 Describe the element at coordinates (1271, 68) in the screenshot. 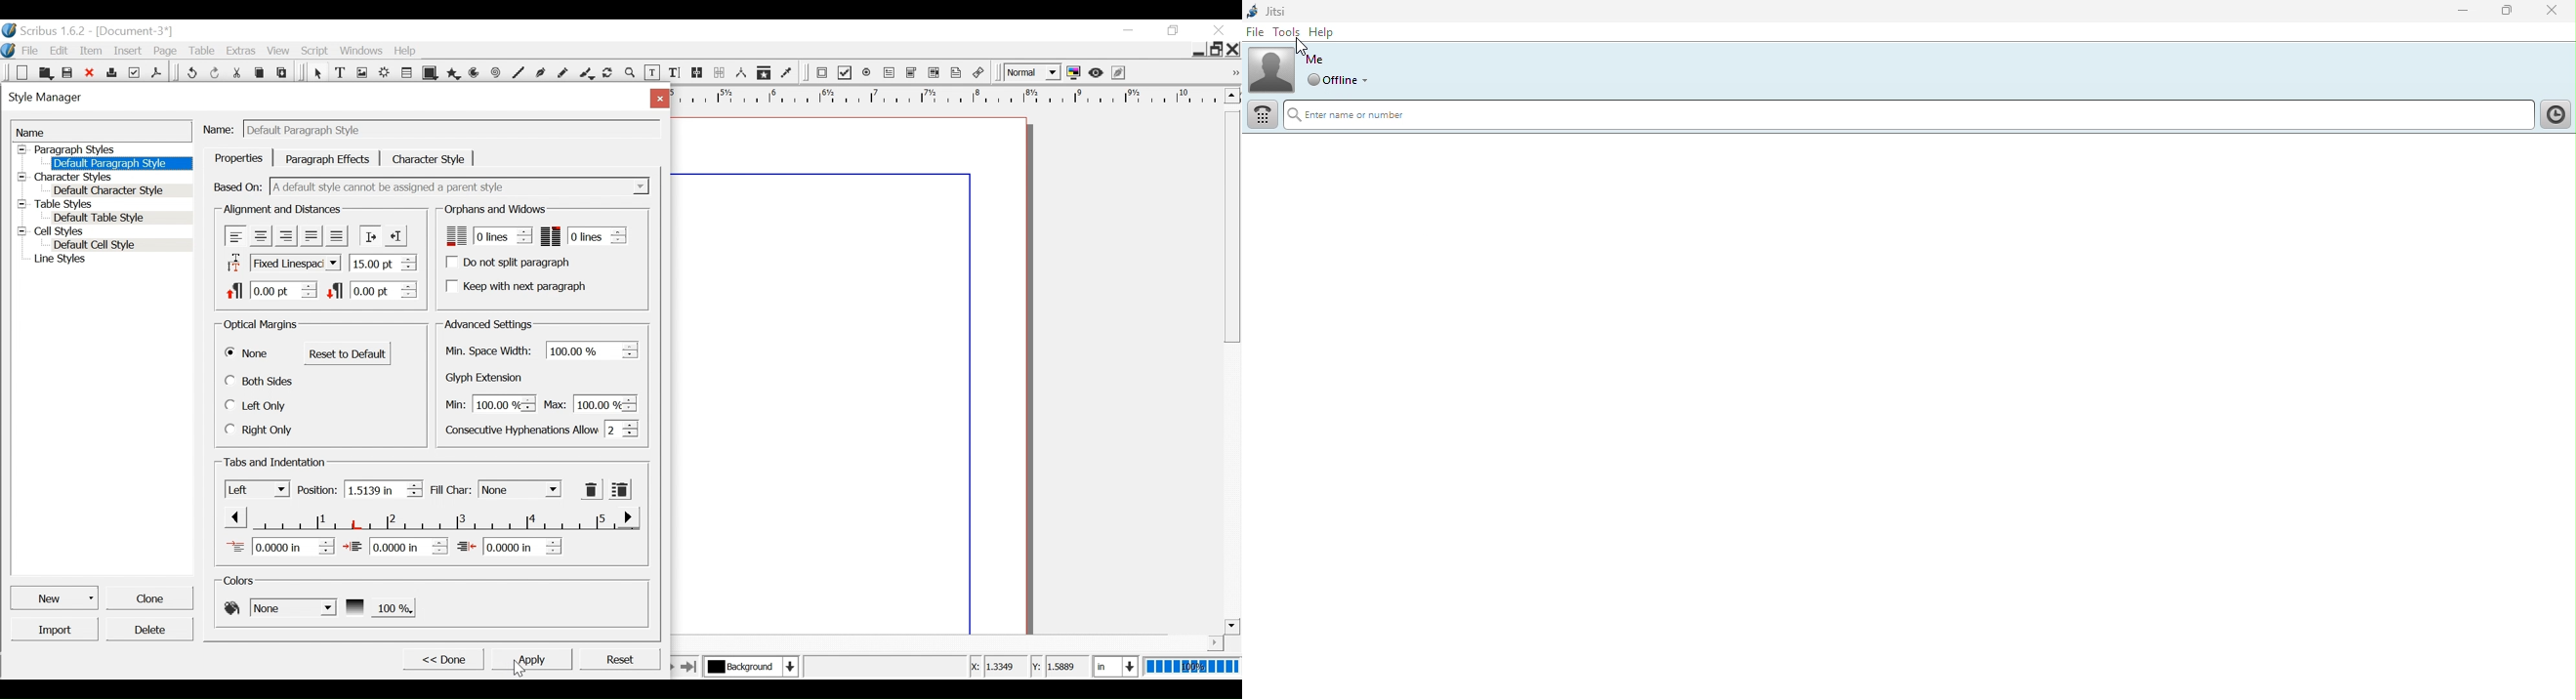

I see `Profile picture` at that location.